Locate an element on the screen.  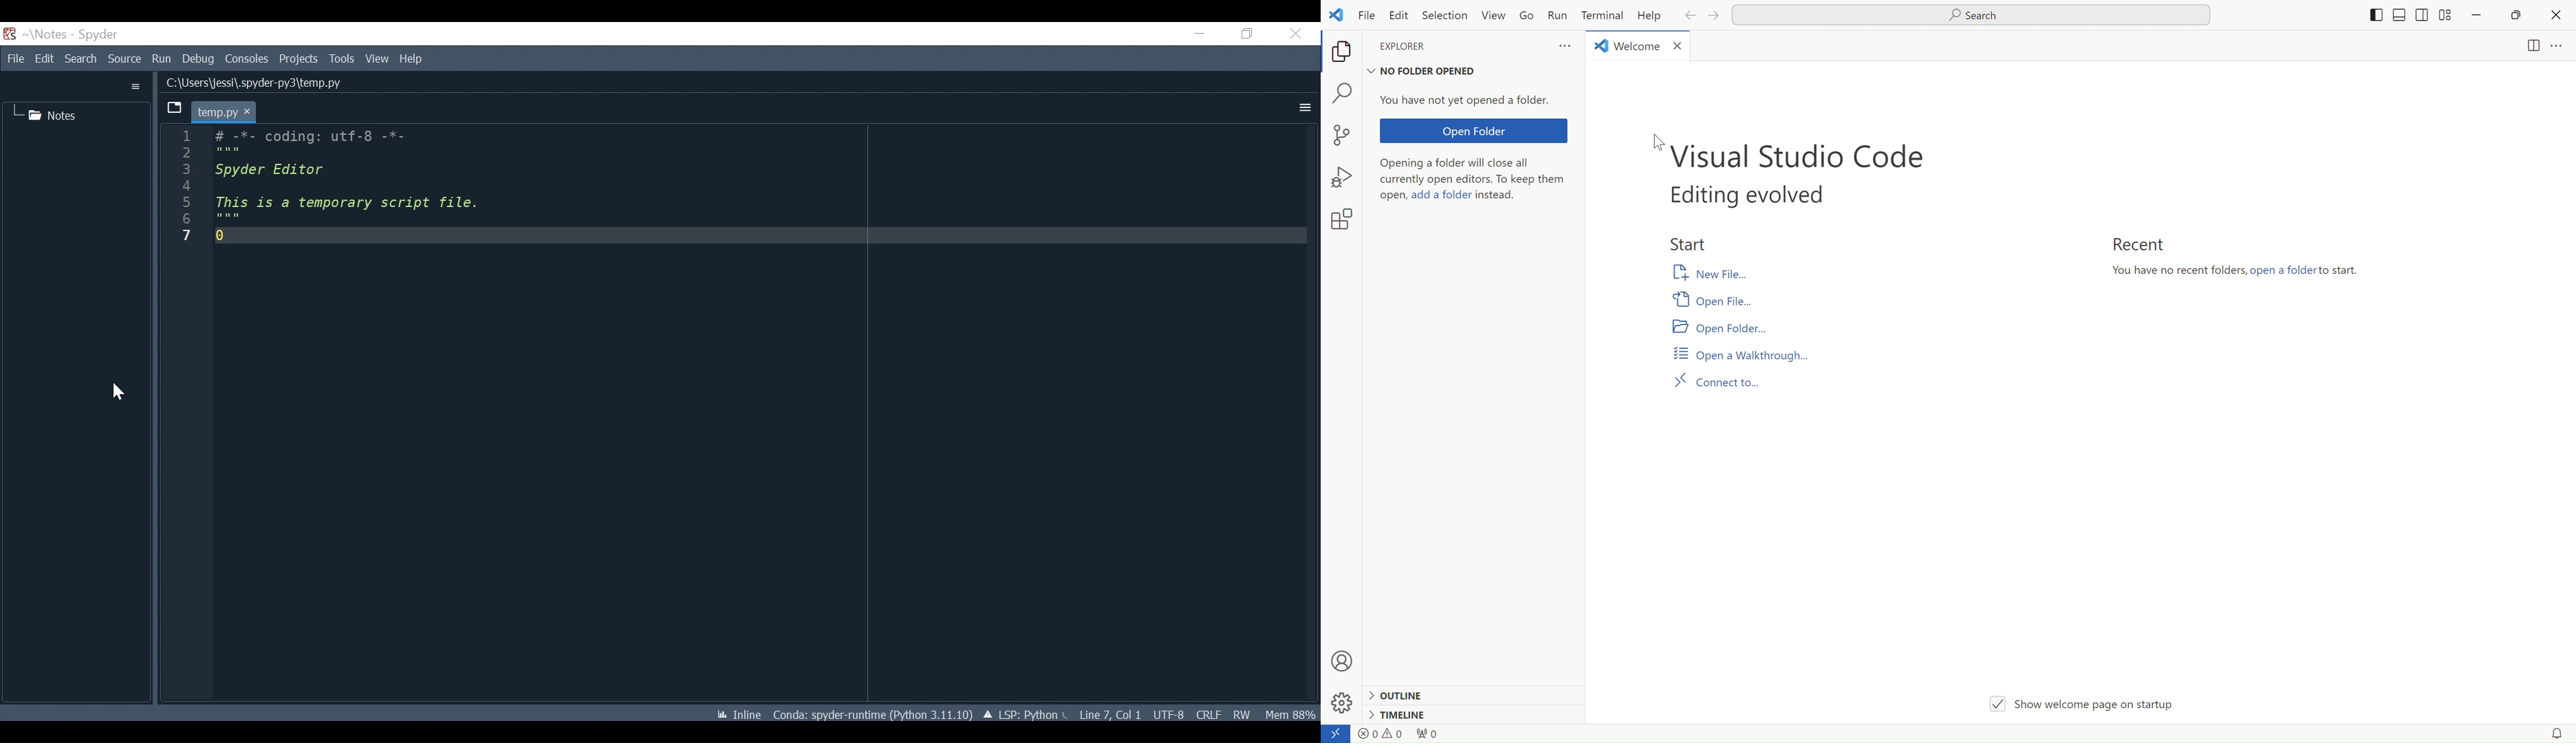
Debug is located at coordinates (198, 59).